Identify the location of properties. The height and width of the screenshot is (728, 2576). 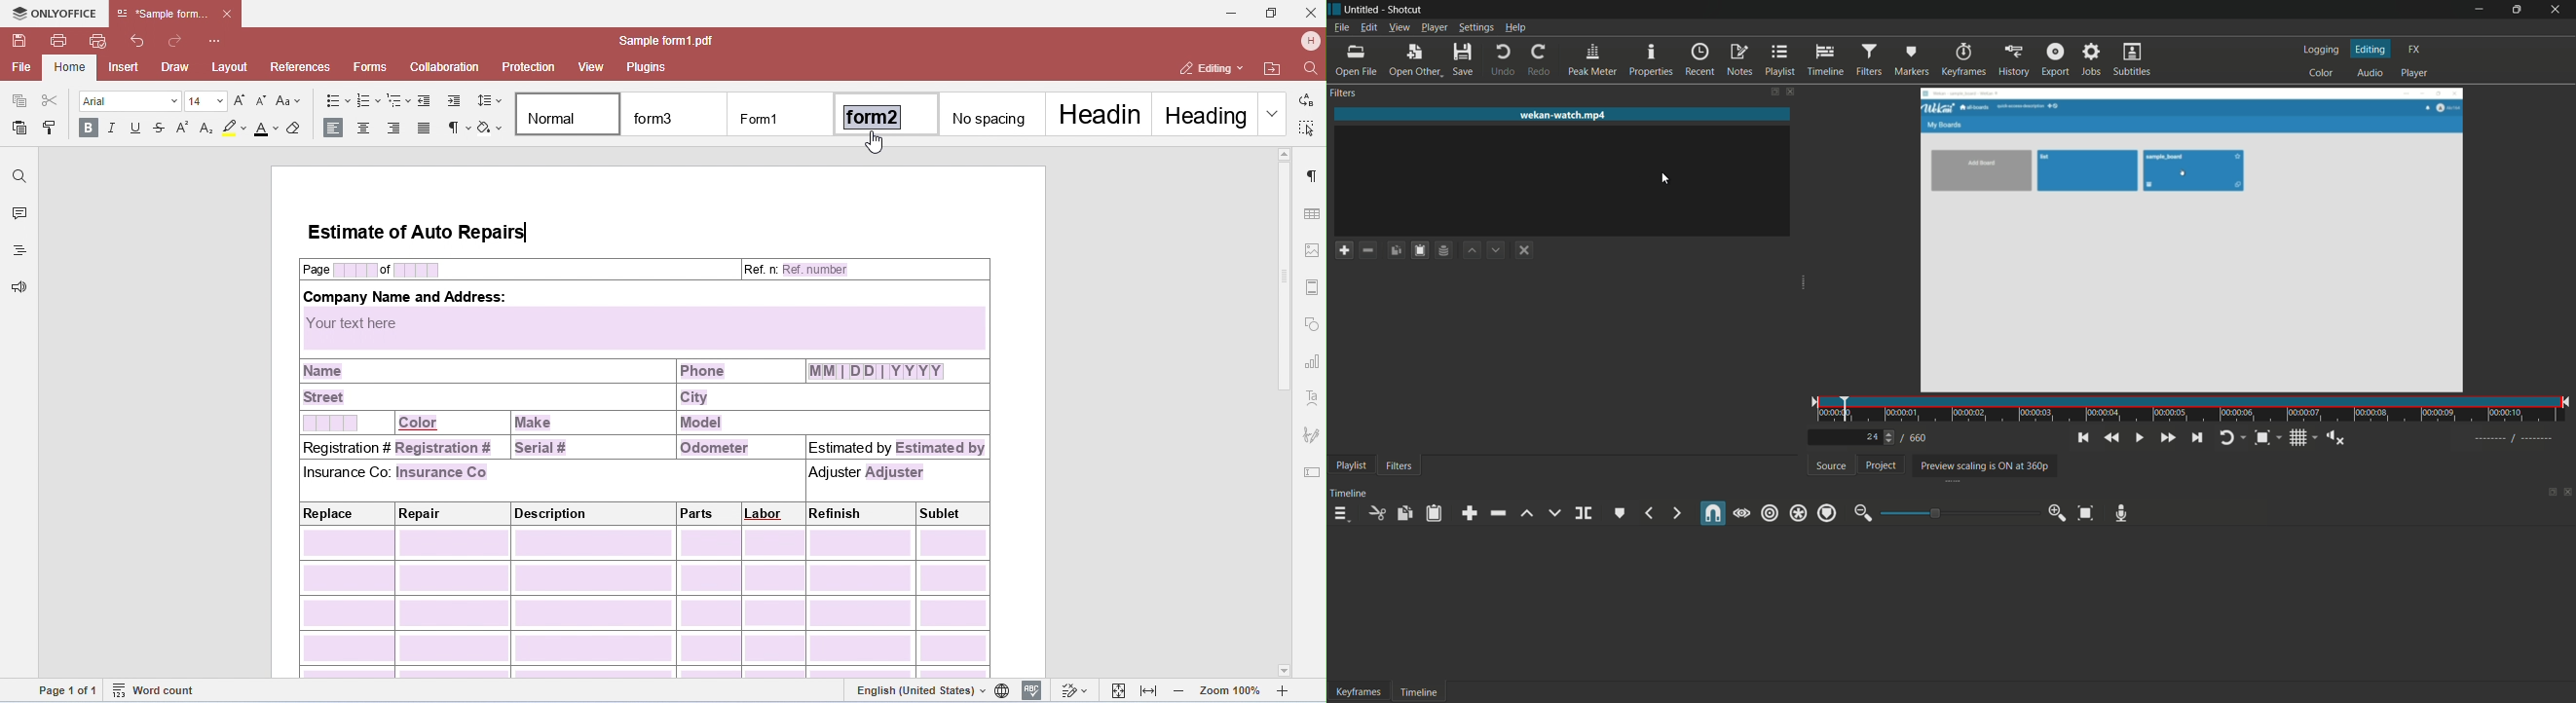
(1652, 59).